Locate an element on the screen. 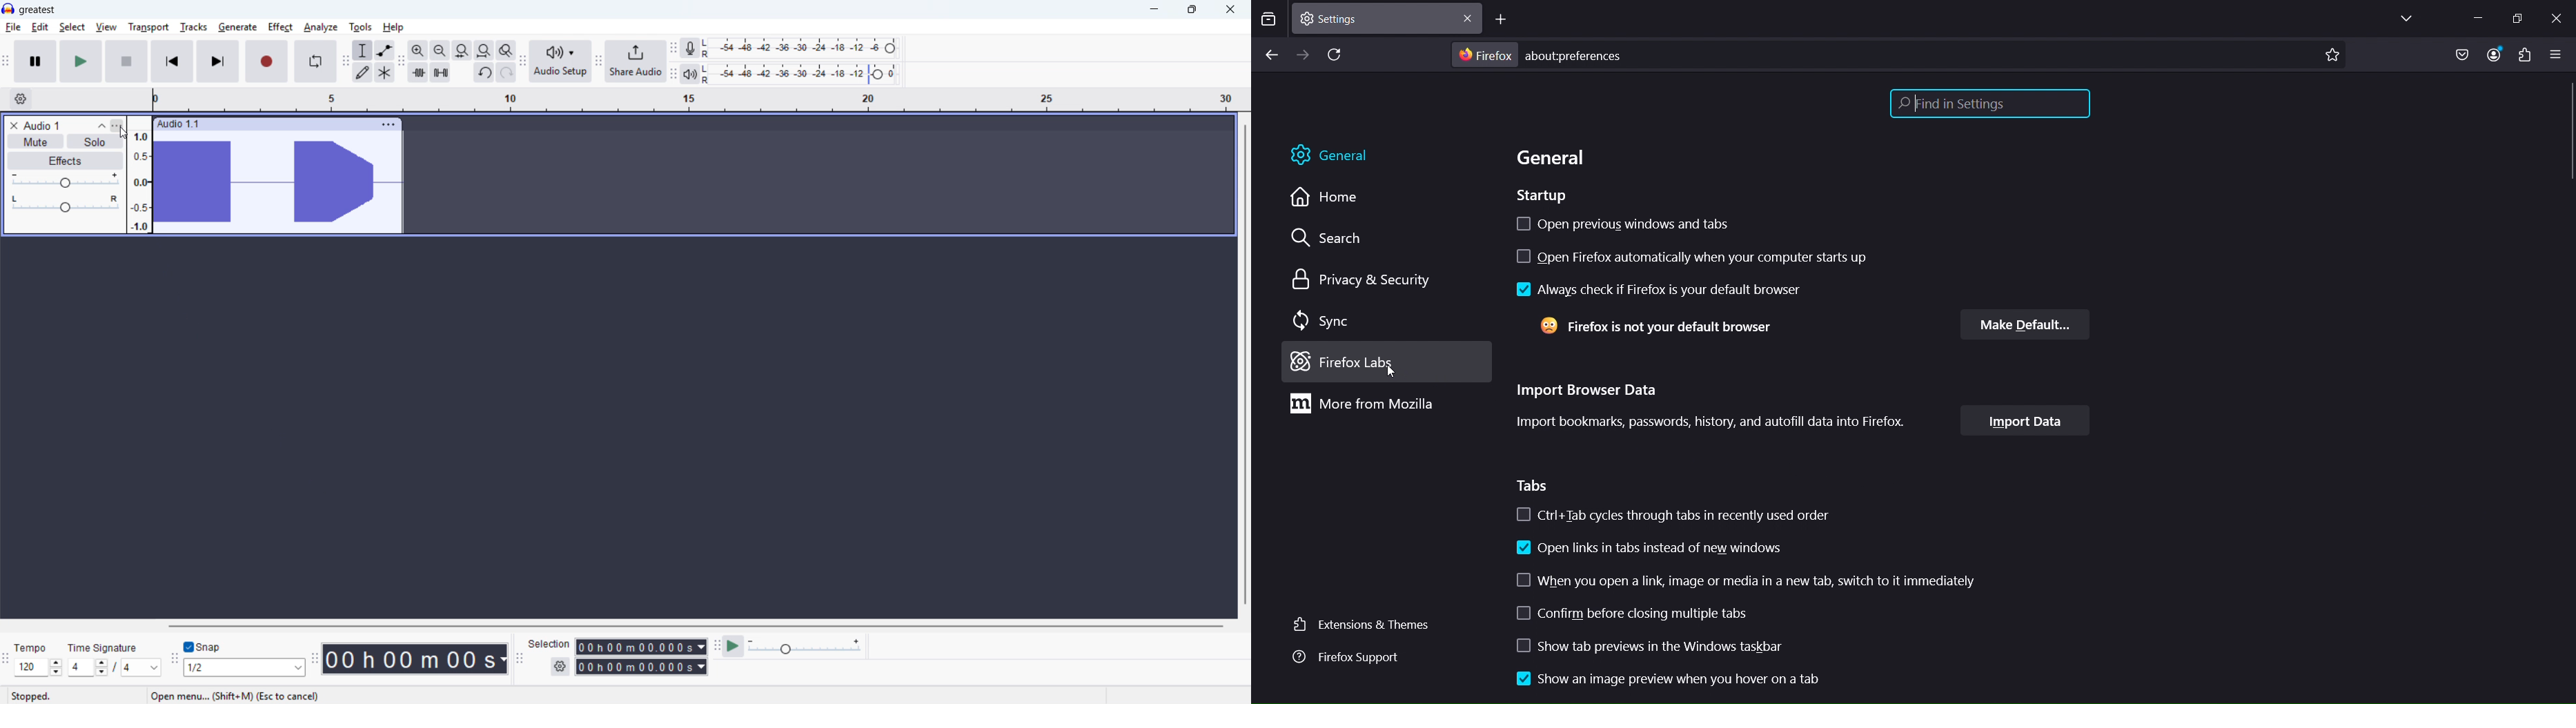  playback speed is located at coordinates (804, 646).